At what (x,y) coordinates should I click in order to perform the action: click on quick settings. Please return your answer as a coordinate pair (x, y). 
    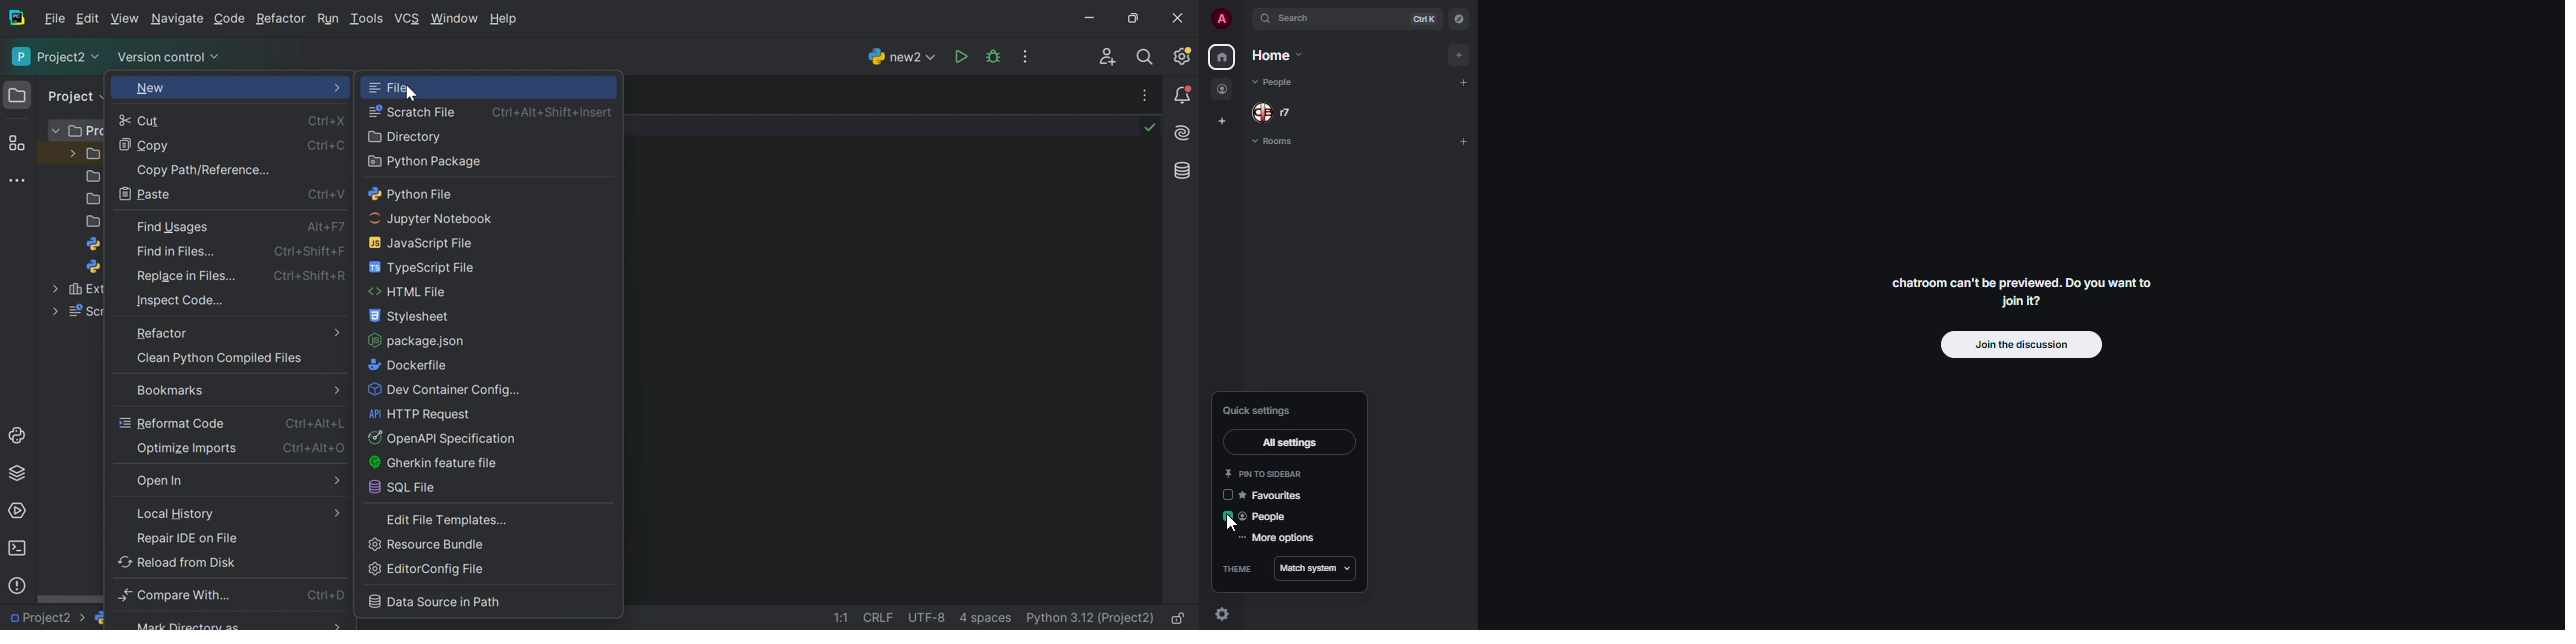
    Looking at the image, I should click on (1219, 614).